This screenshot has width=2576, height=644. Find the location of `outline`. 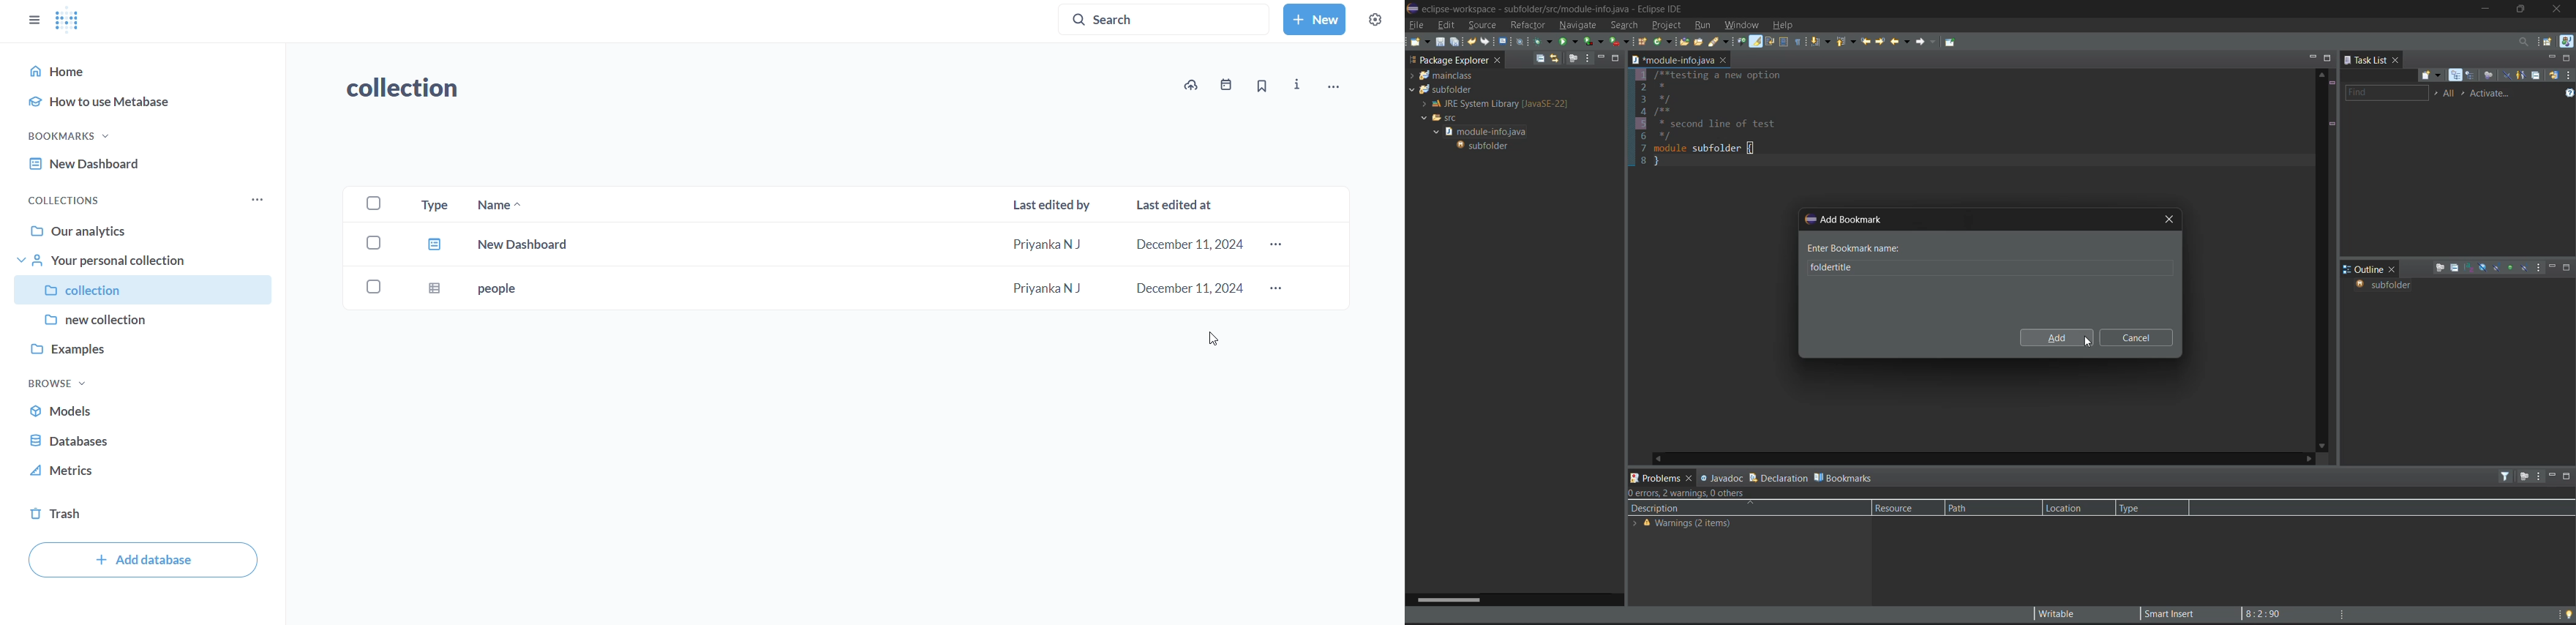

outline is located at coordinates (2364, 269).